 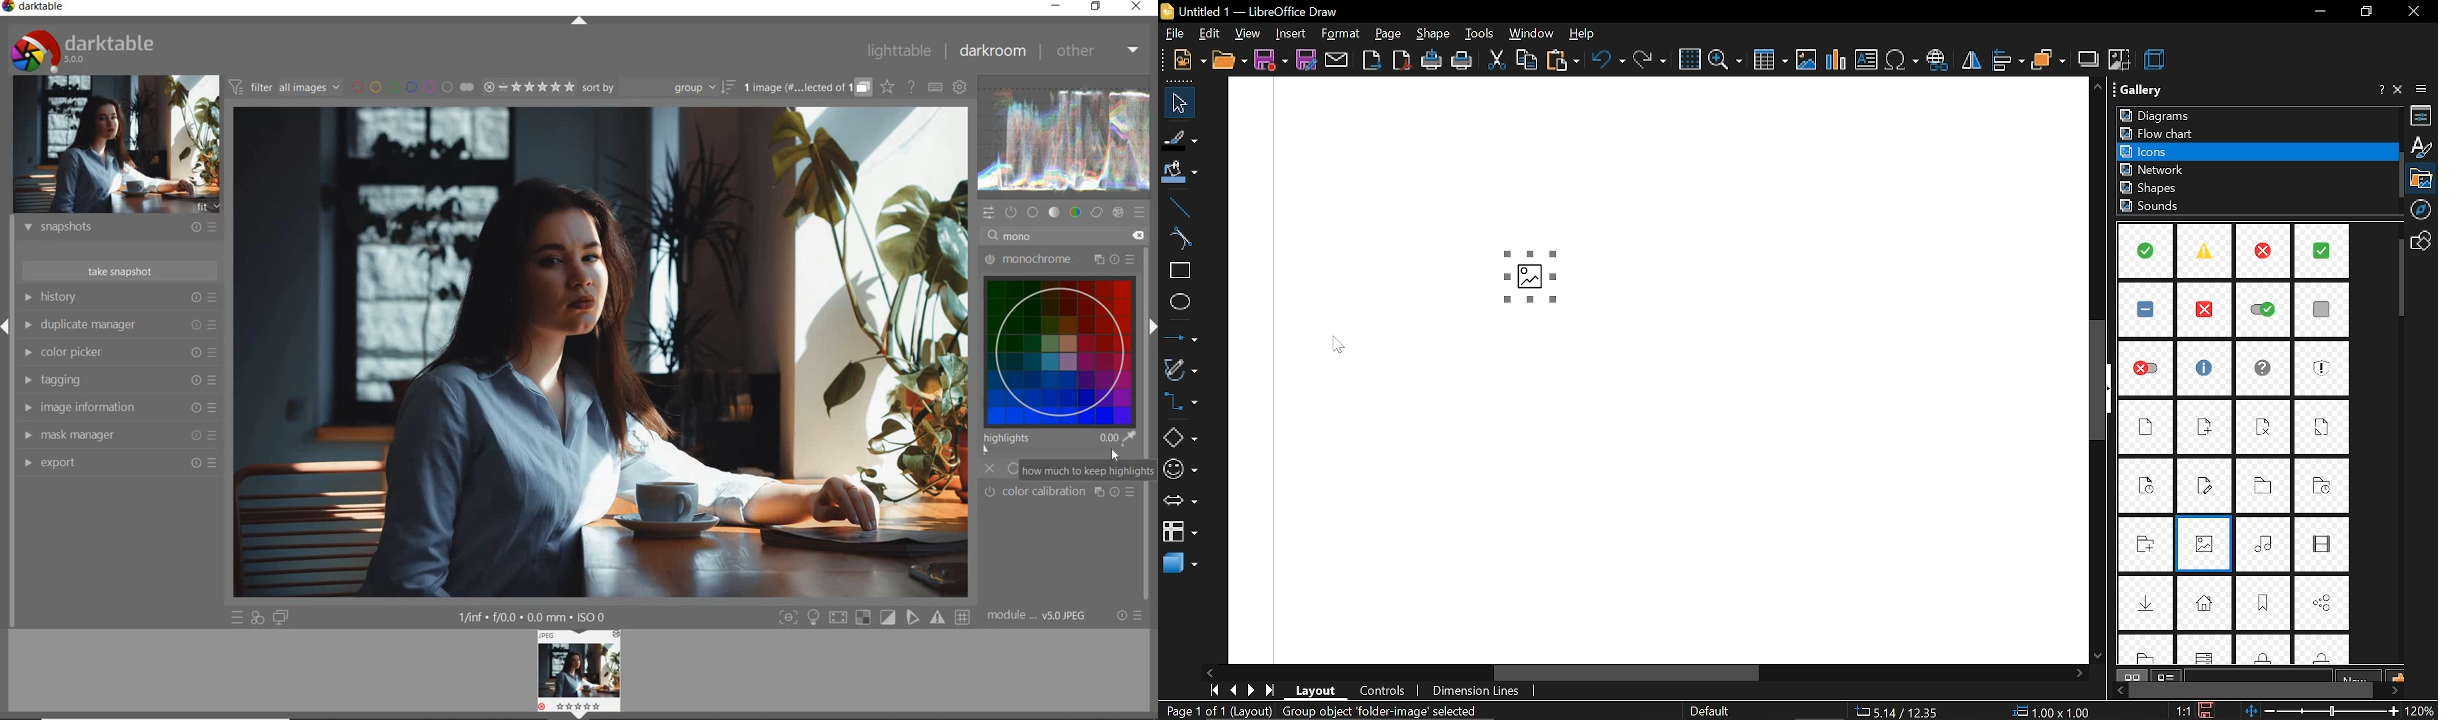 I want to click on mask manager, so click(x=117, y=436).